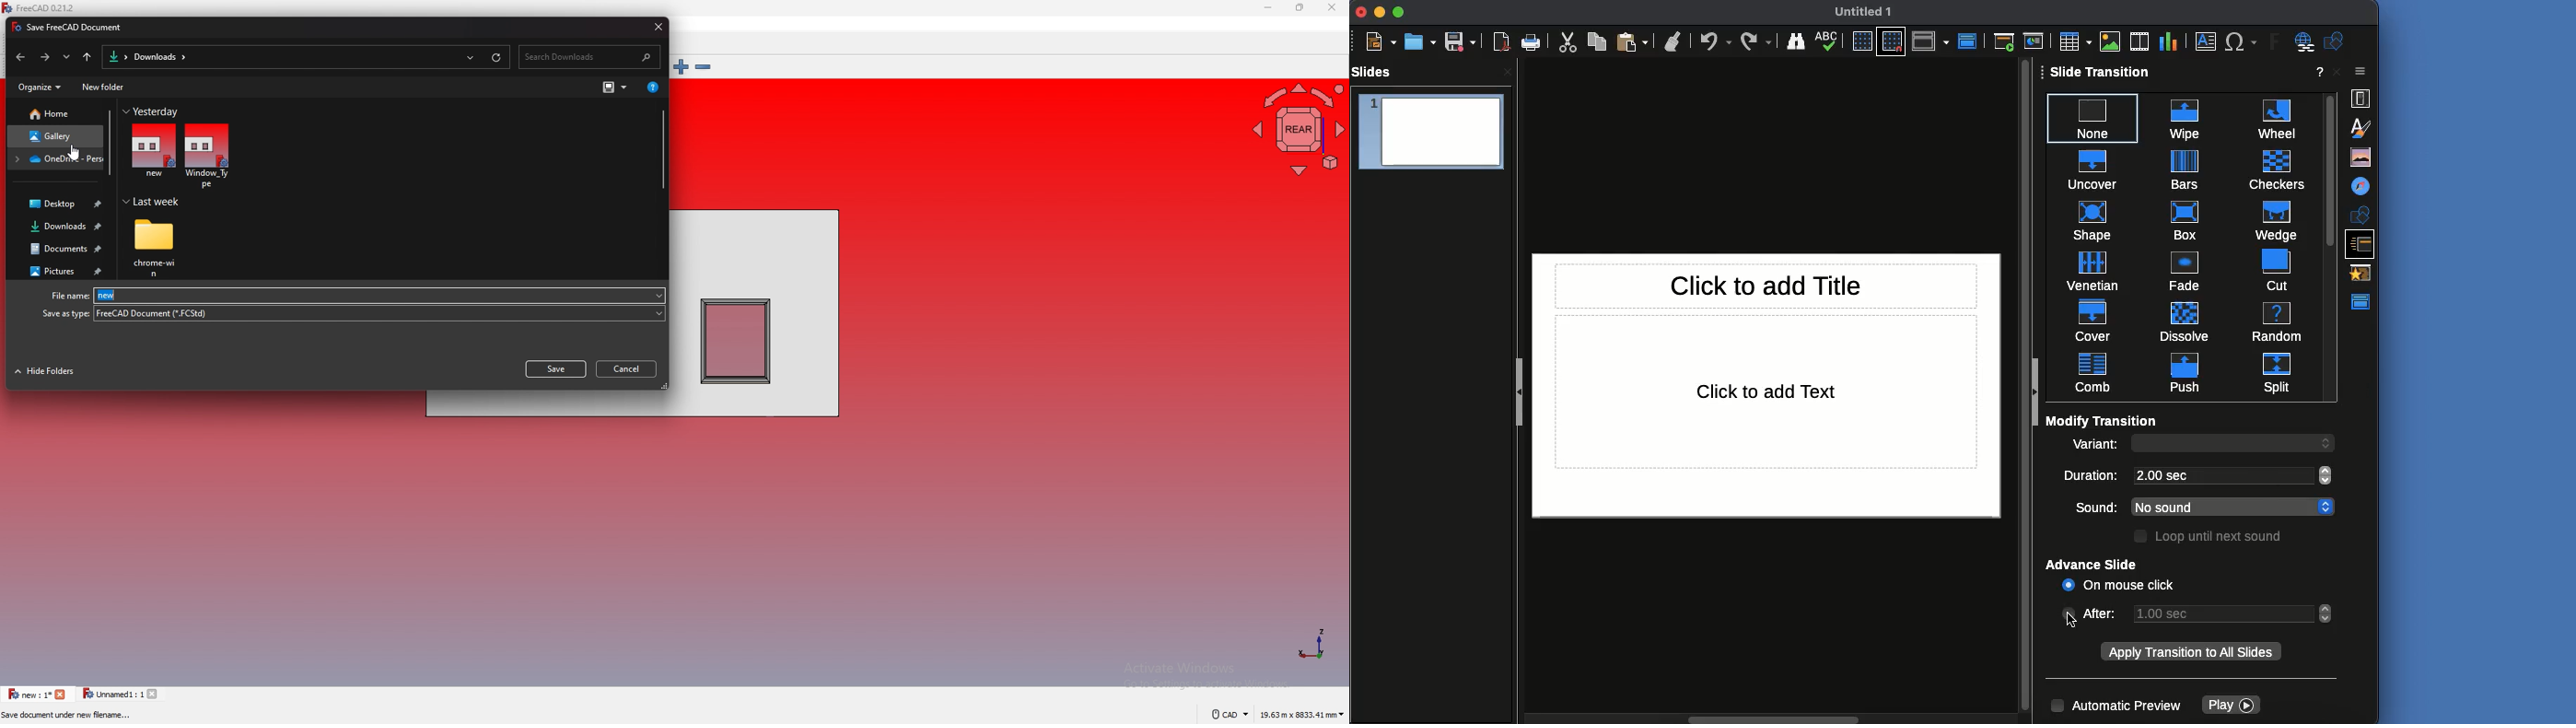 This screenshot has width=2576, height=728. What do you see at coordinates (1332, 7) in the screenshot?
I see `close` at bounding box center [1332, 7].